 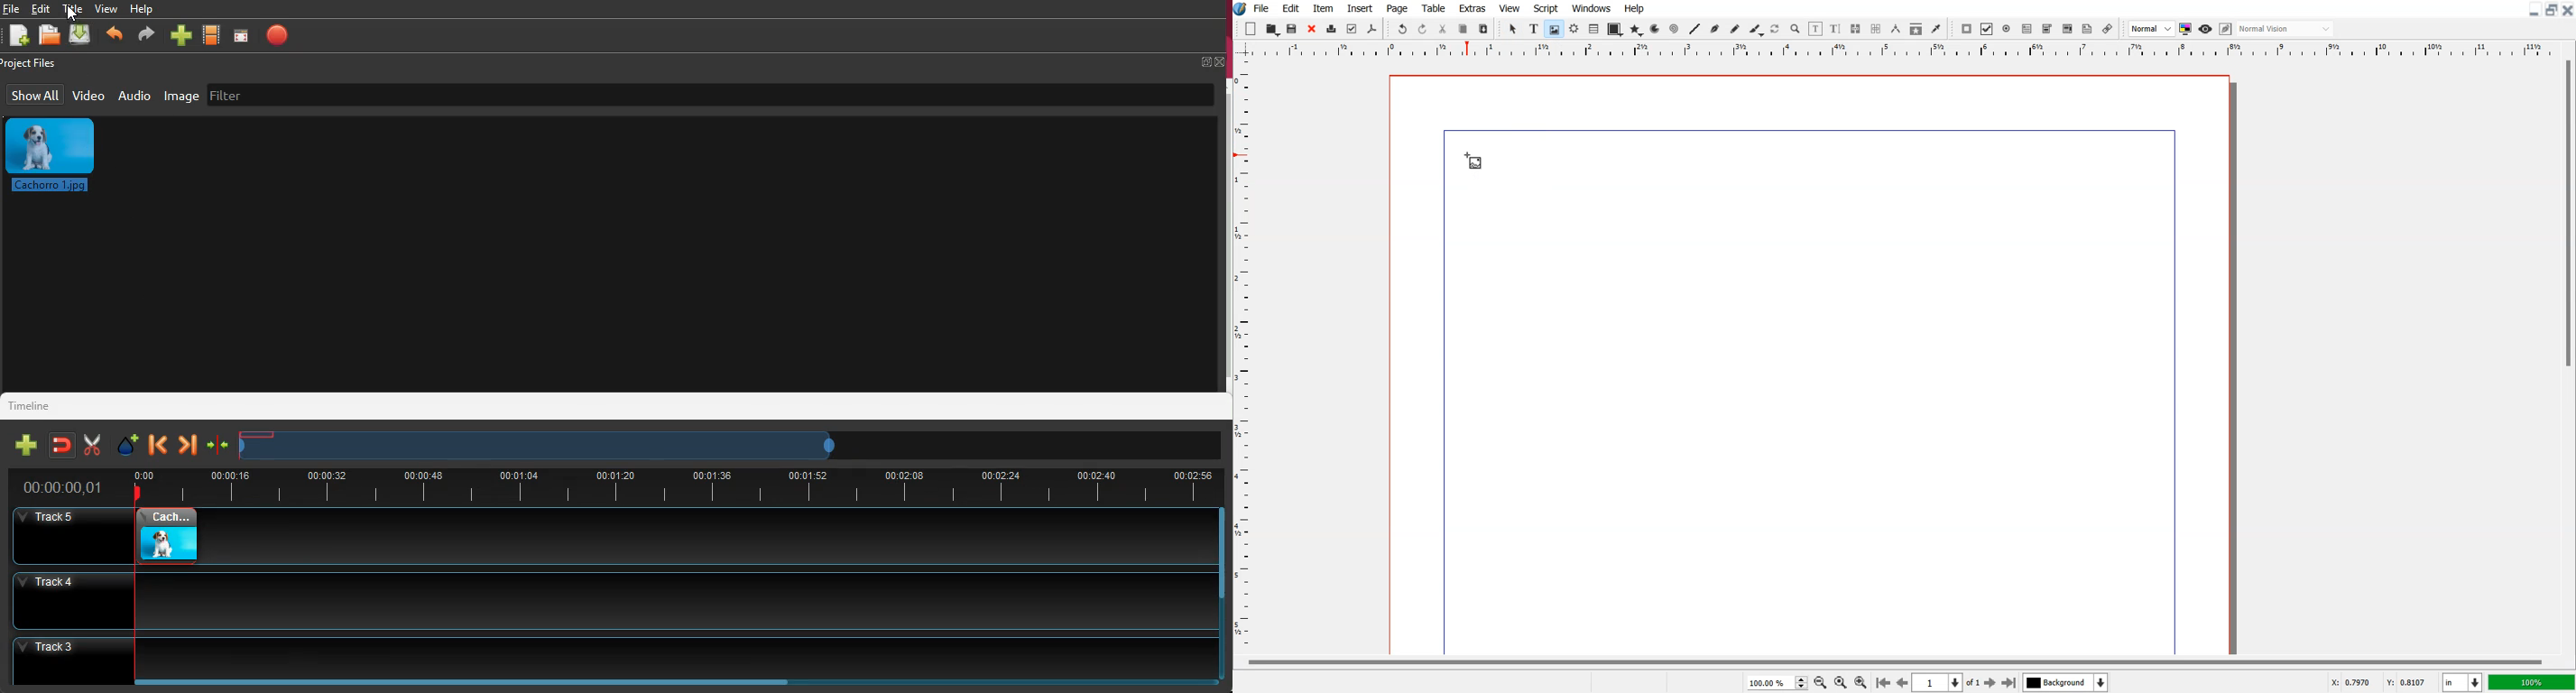 I want to click on Table, so click(x=1594, y=29).